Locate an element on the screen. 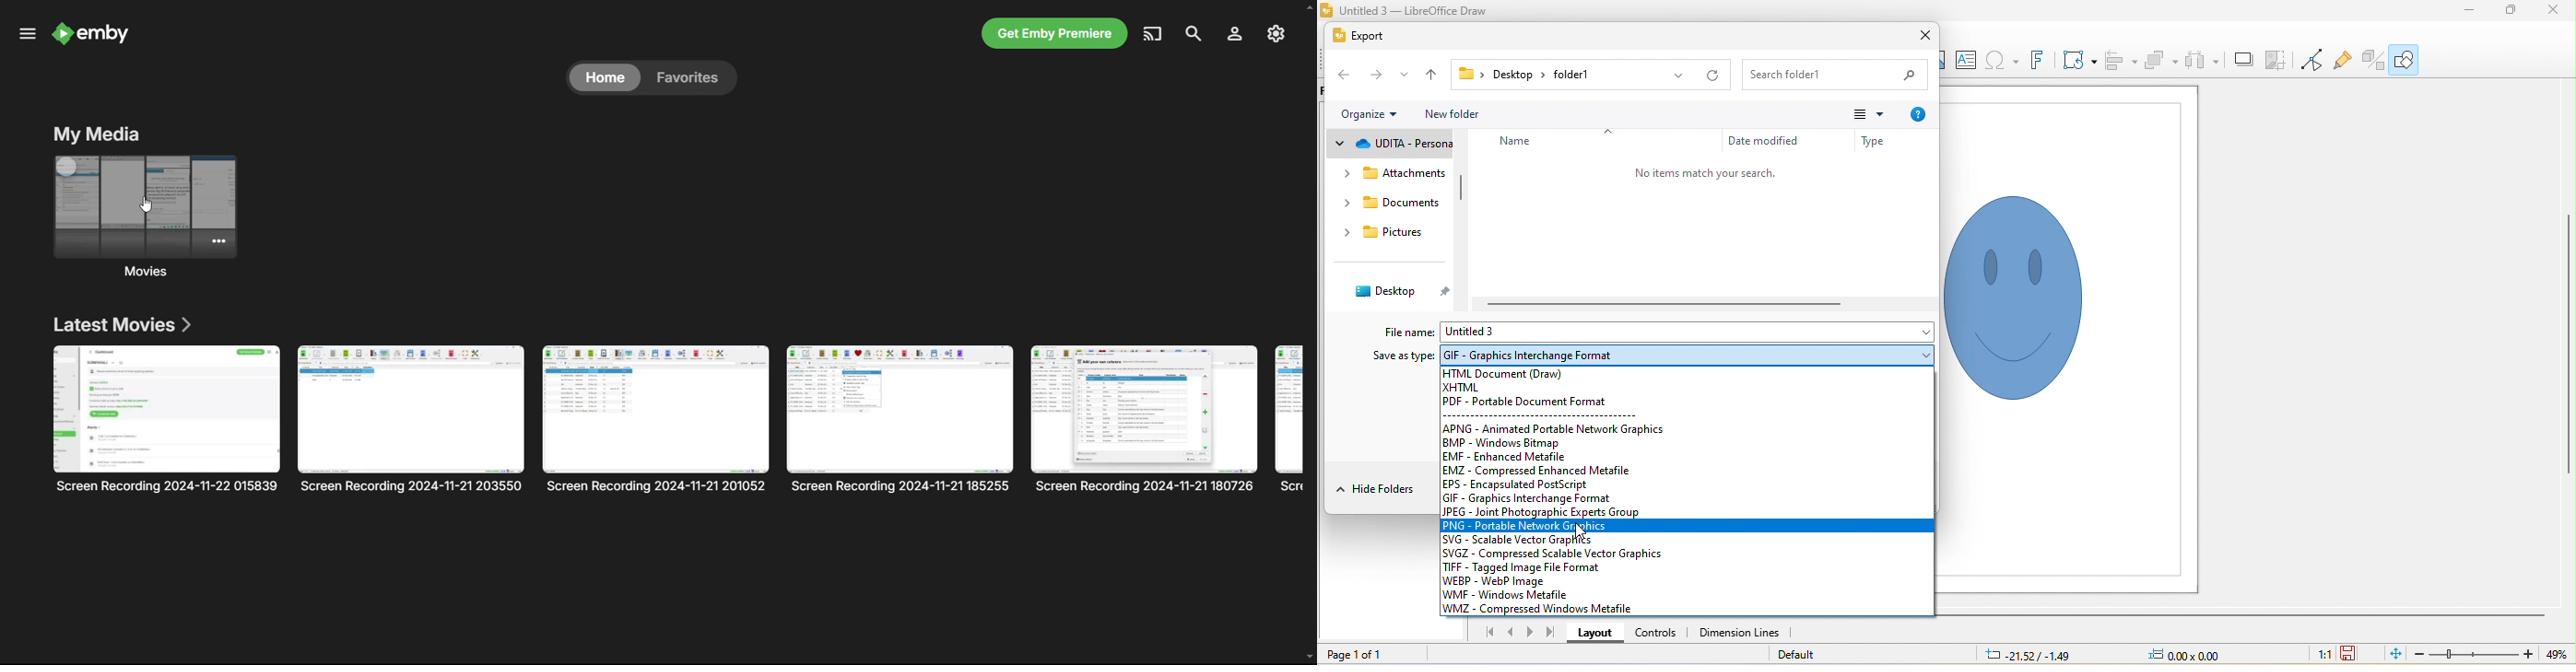 The width and height of the screenshot is (2576, 672). GIF format is located at coordinates (1538, 358).